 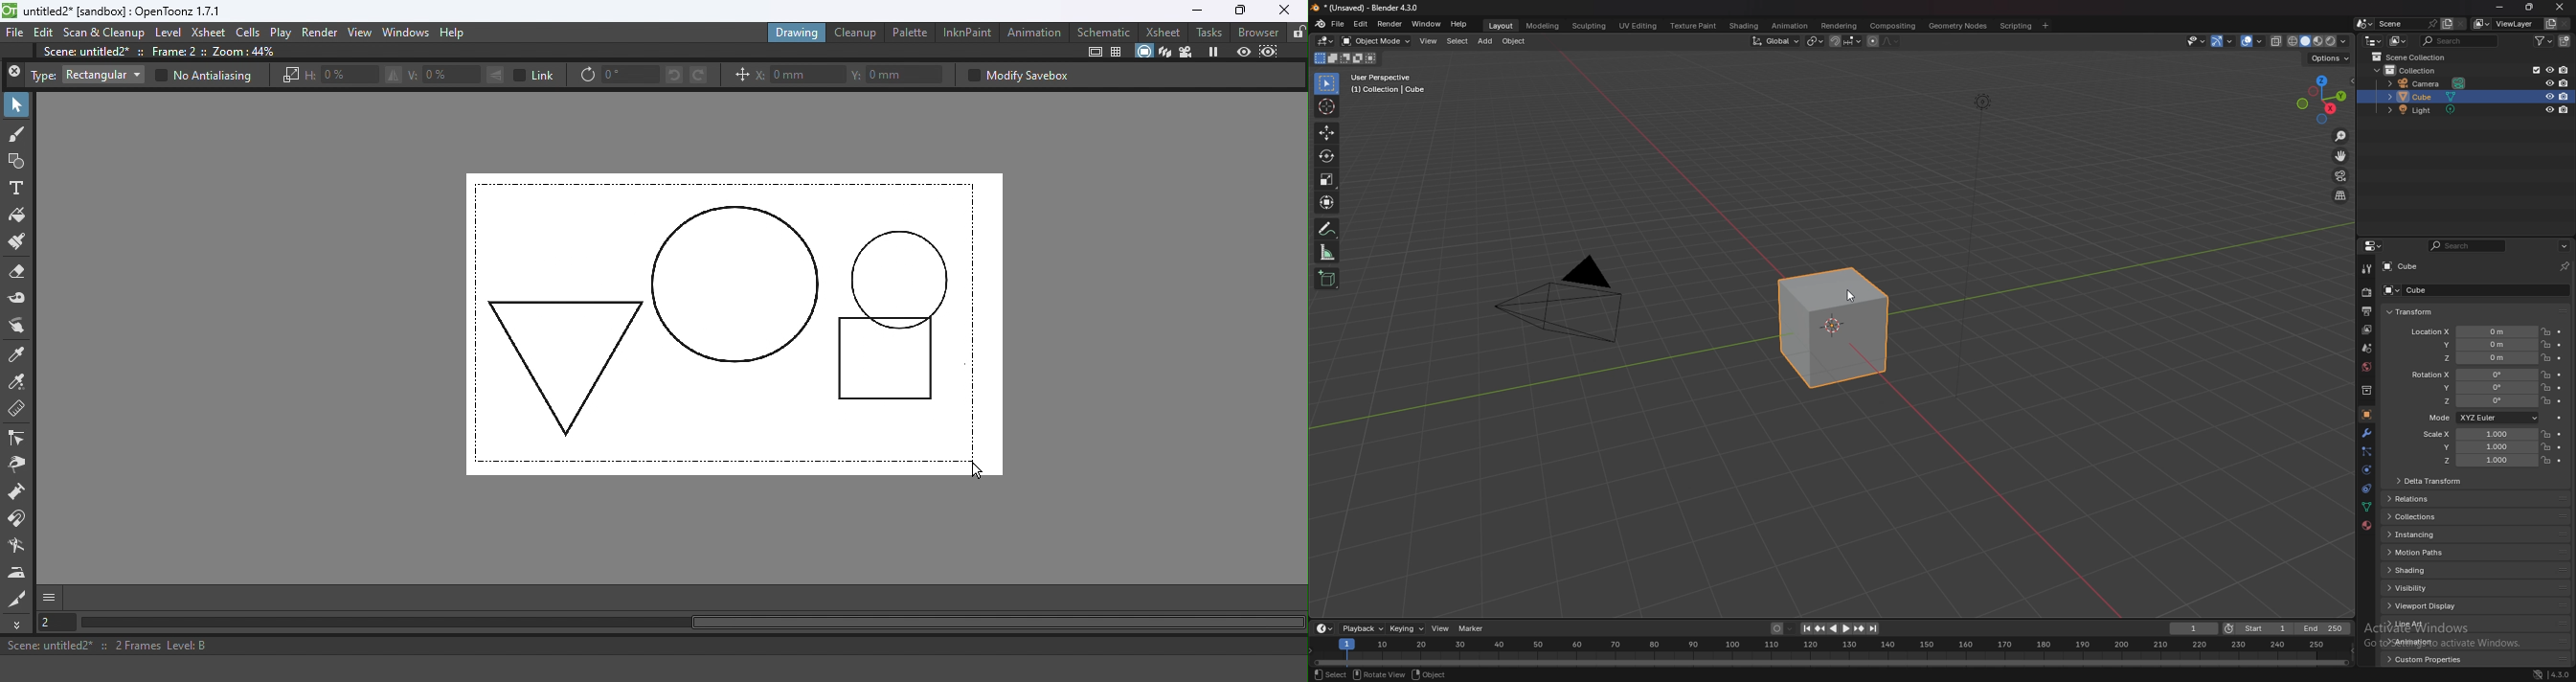 What do you see at coordinates (1142, 51) in the screenshot?
I see `Camera stand view` at bounding box center [1142, 51].